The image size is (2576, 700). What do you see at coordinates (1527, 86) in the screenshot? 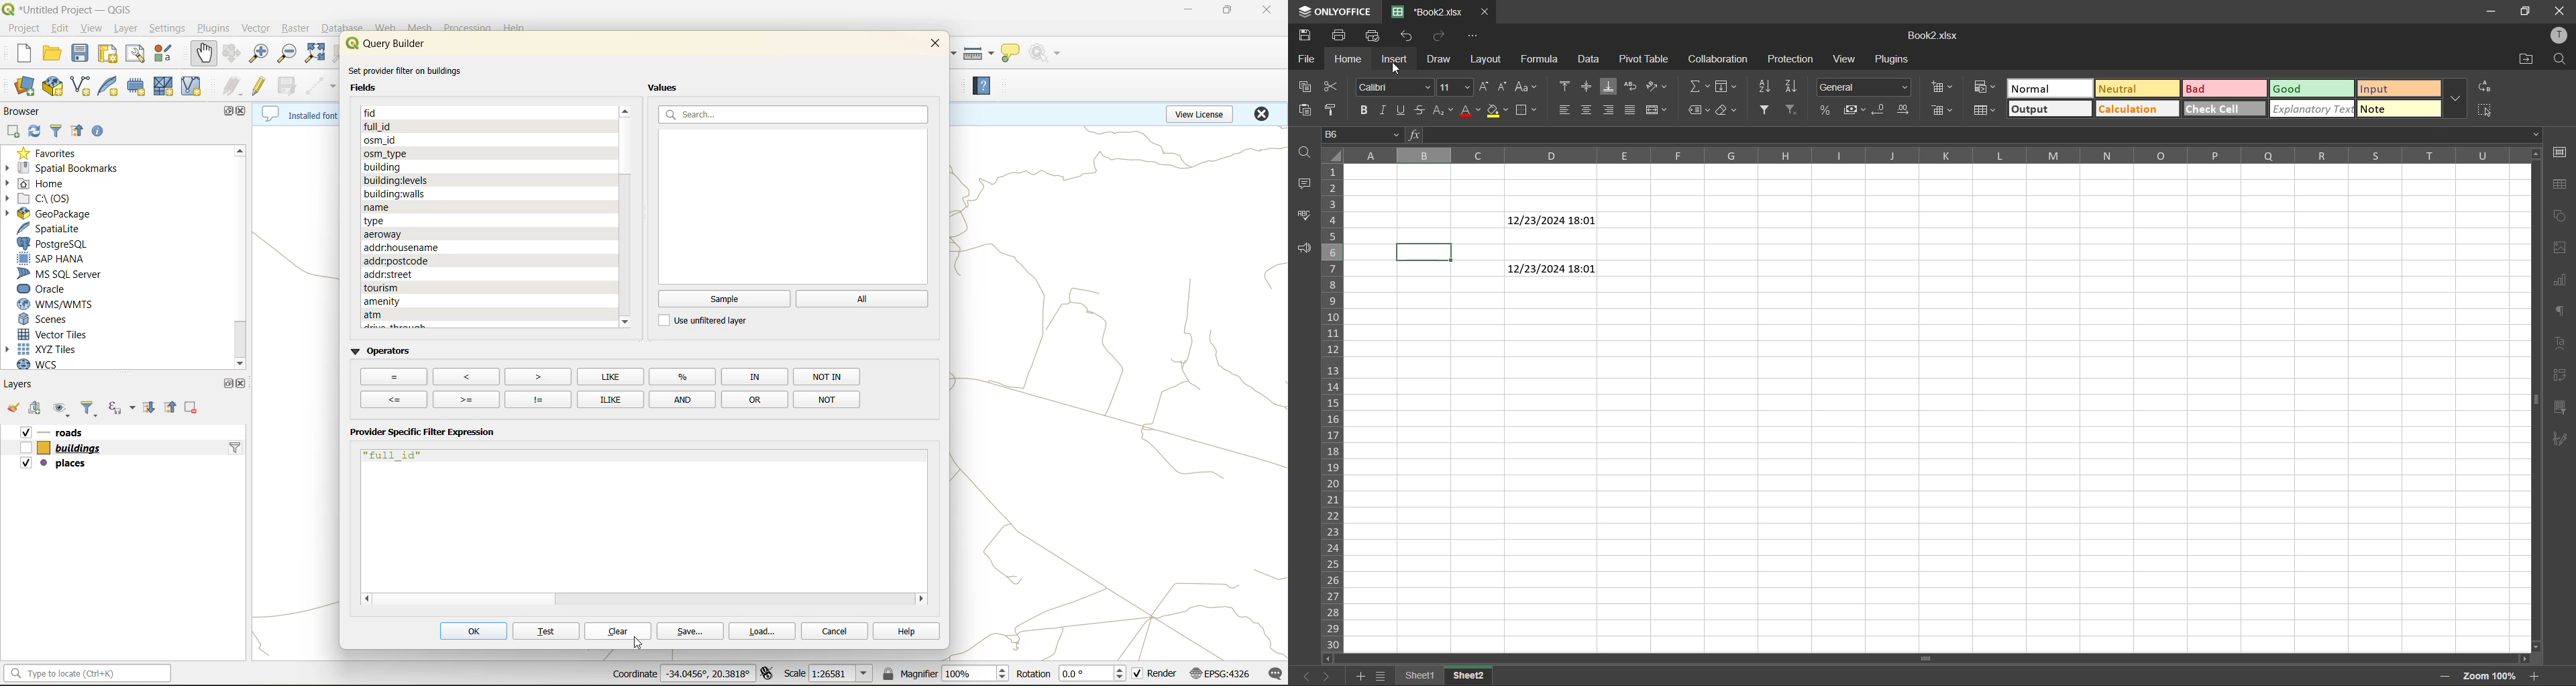
I see `change case` at bounding box center [1527, 86].